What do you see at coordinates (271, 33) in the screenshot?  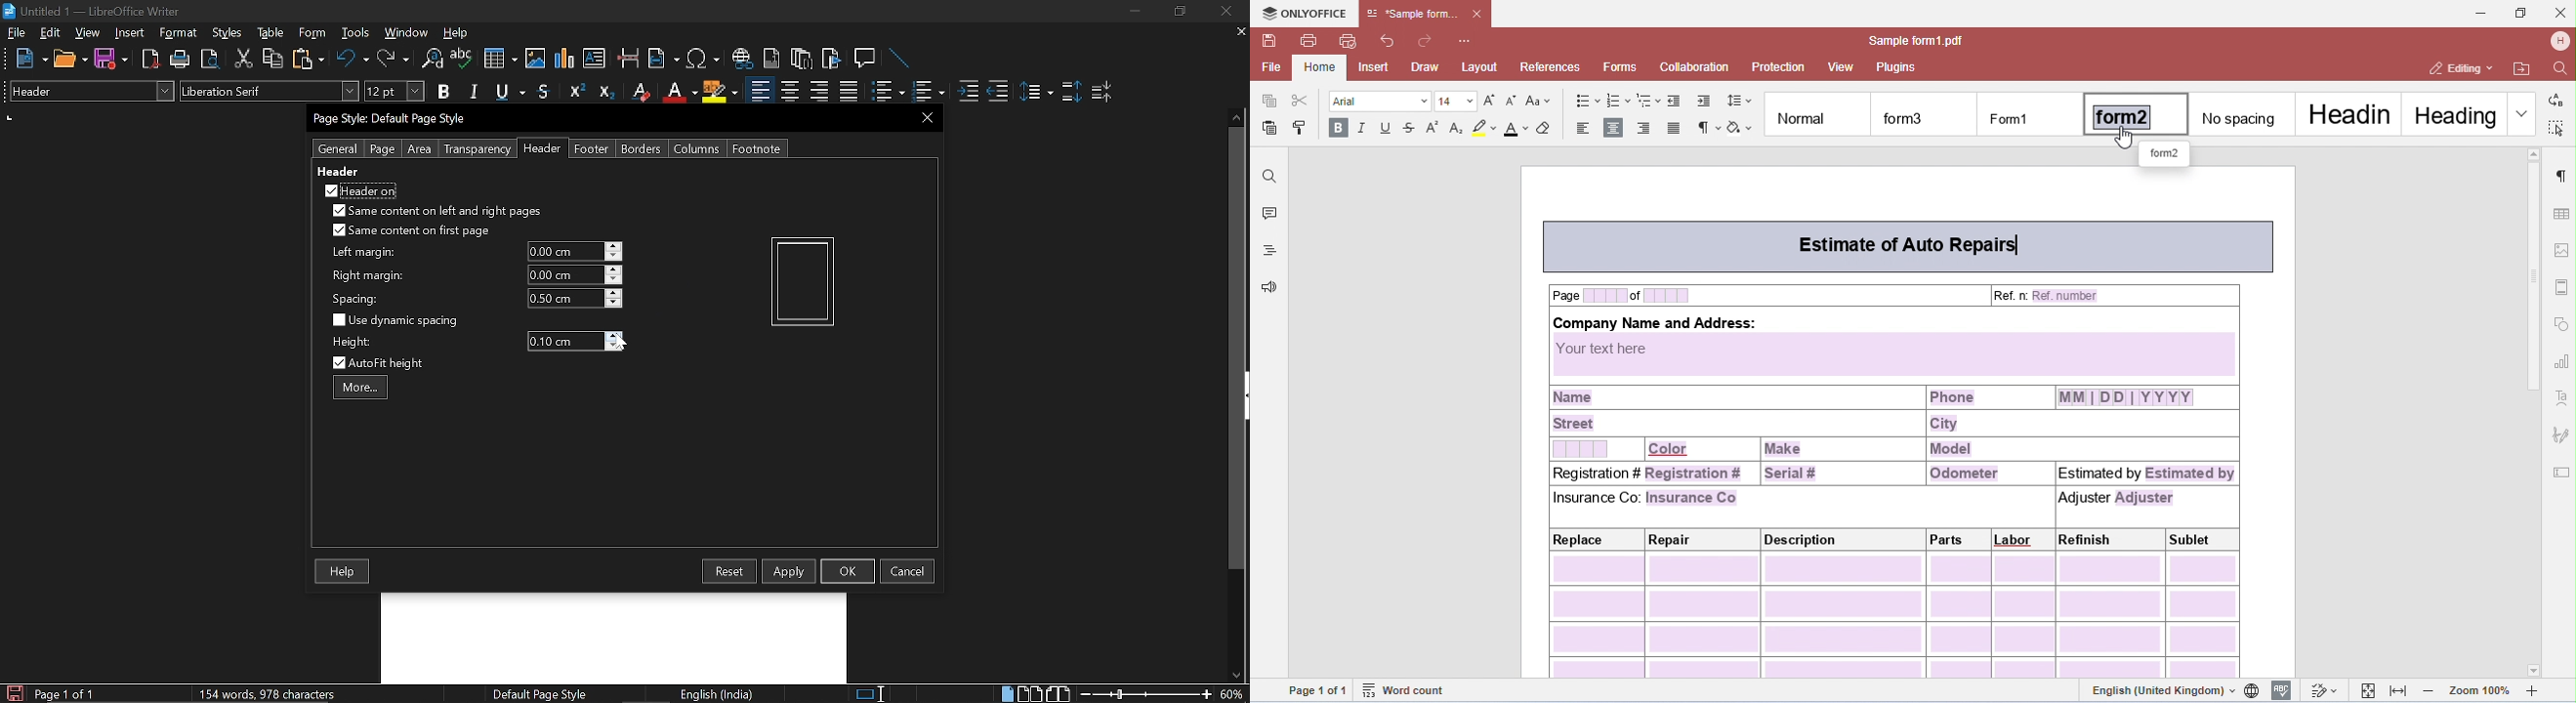 I see `table` at bounding box center [271, 33].